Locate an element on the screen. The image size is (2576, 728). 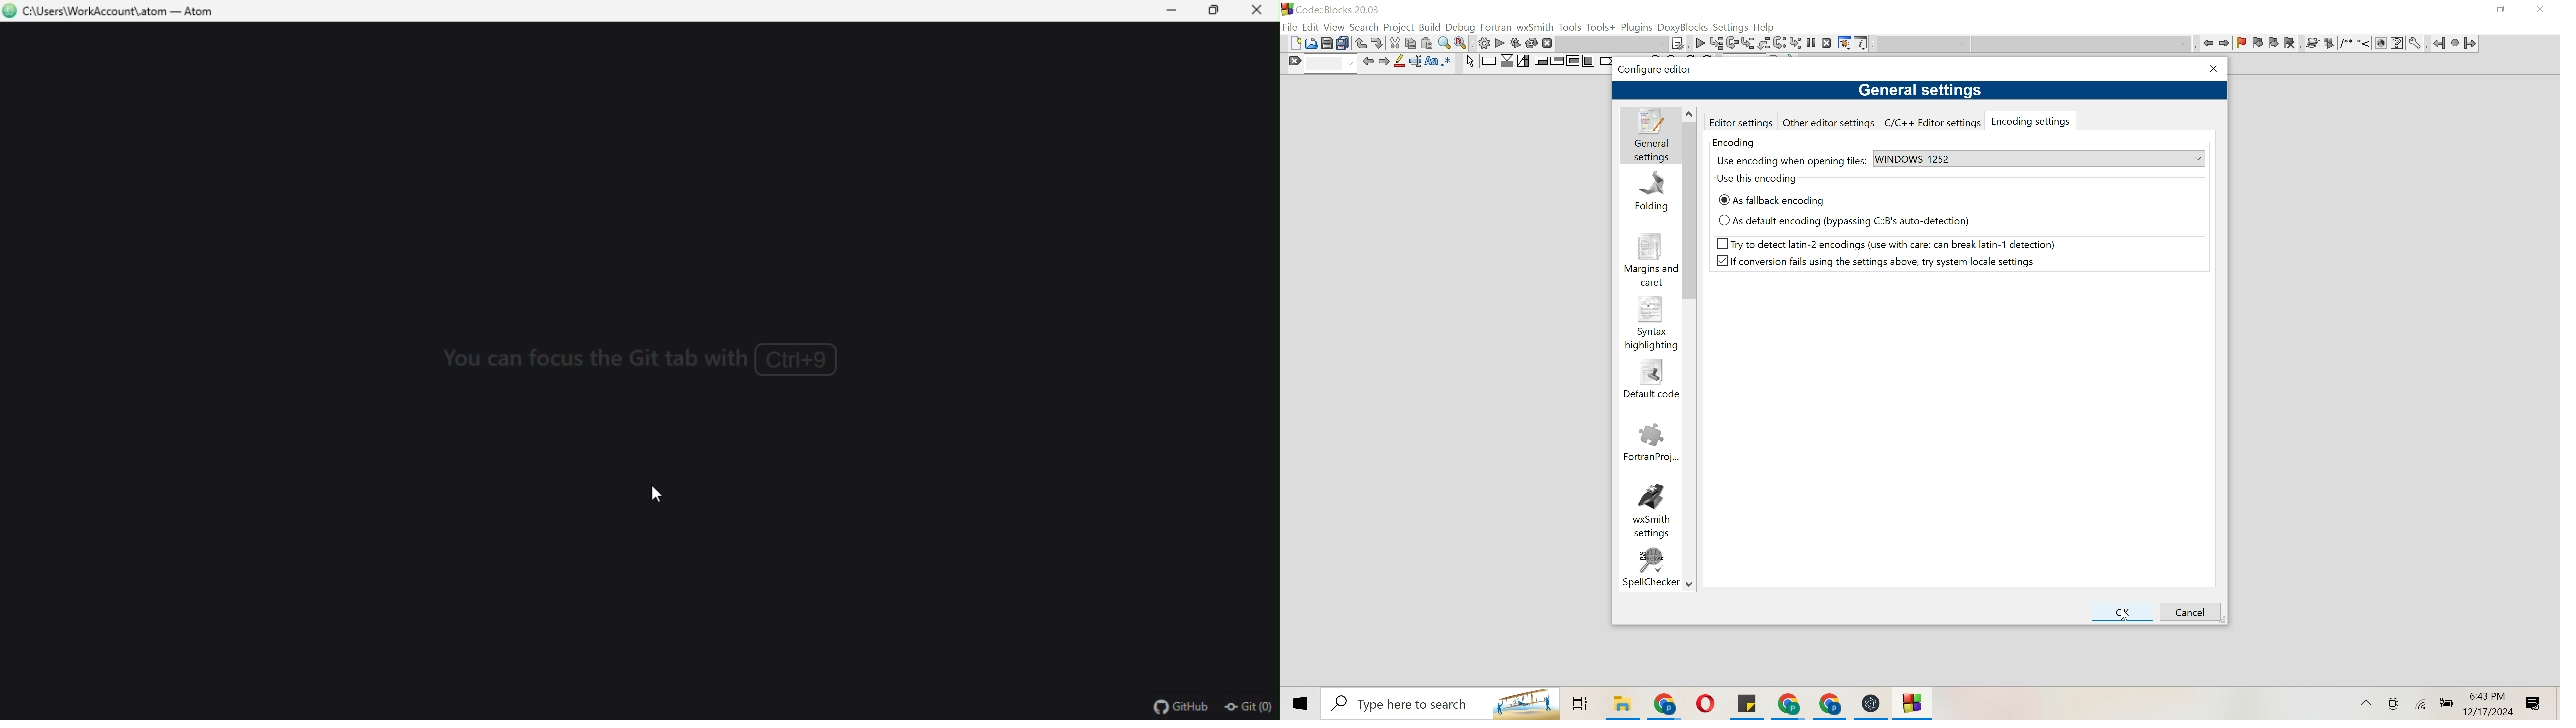
Camera is located at coordinates (2396, 703).